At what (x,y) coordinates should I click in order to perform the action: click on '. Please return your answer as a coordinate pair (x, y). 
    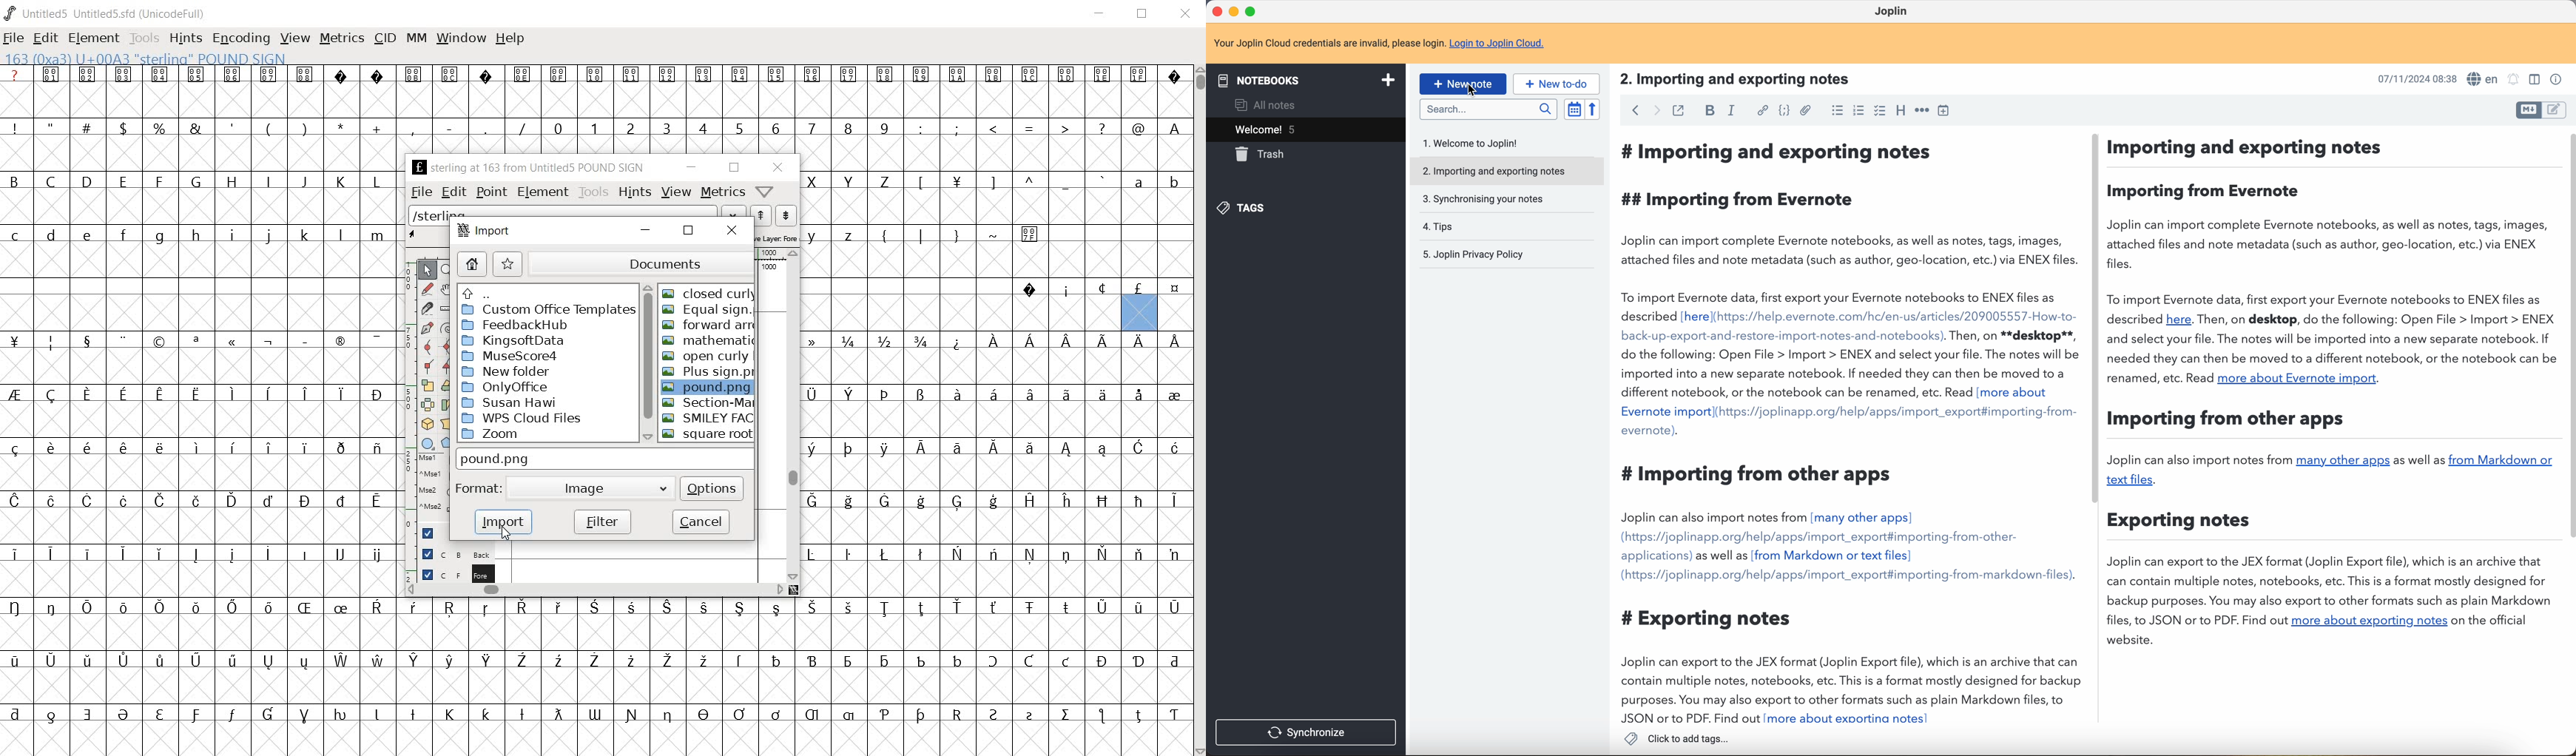
    Looking at the image, I should click on (233, 129).